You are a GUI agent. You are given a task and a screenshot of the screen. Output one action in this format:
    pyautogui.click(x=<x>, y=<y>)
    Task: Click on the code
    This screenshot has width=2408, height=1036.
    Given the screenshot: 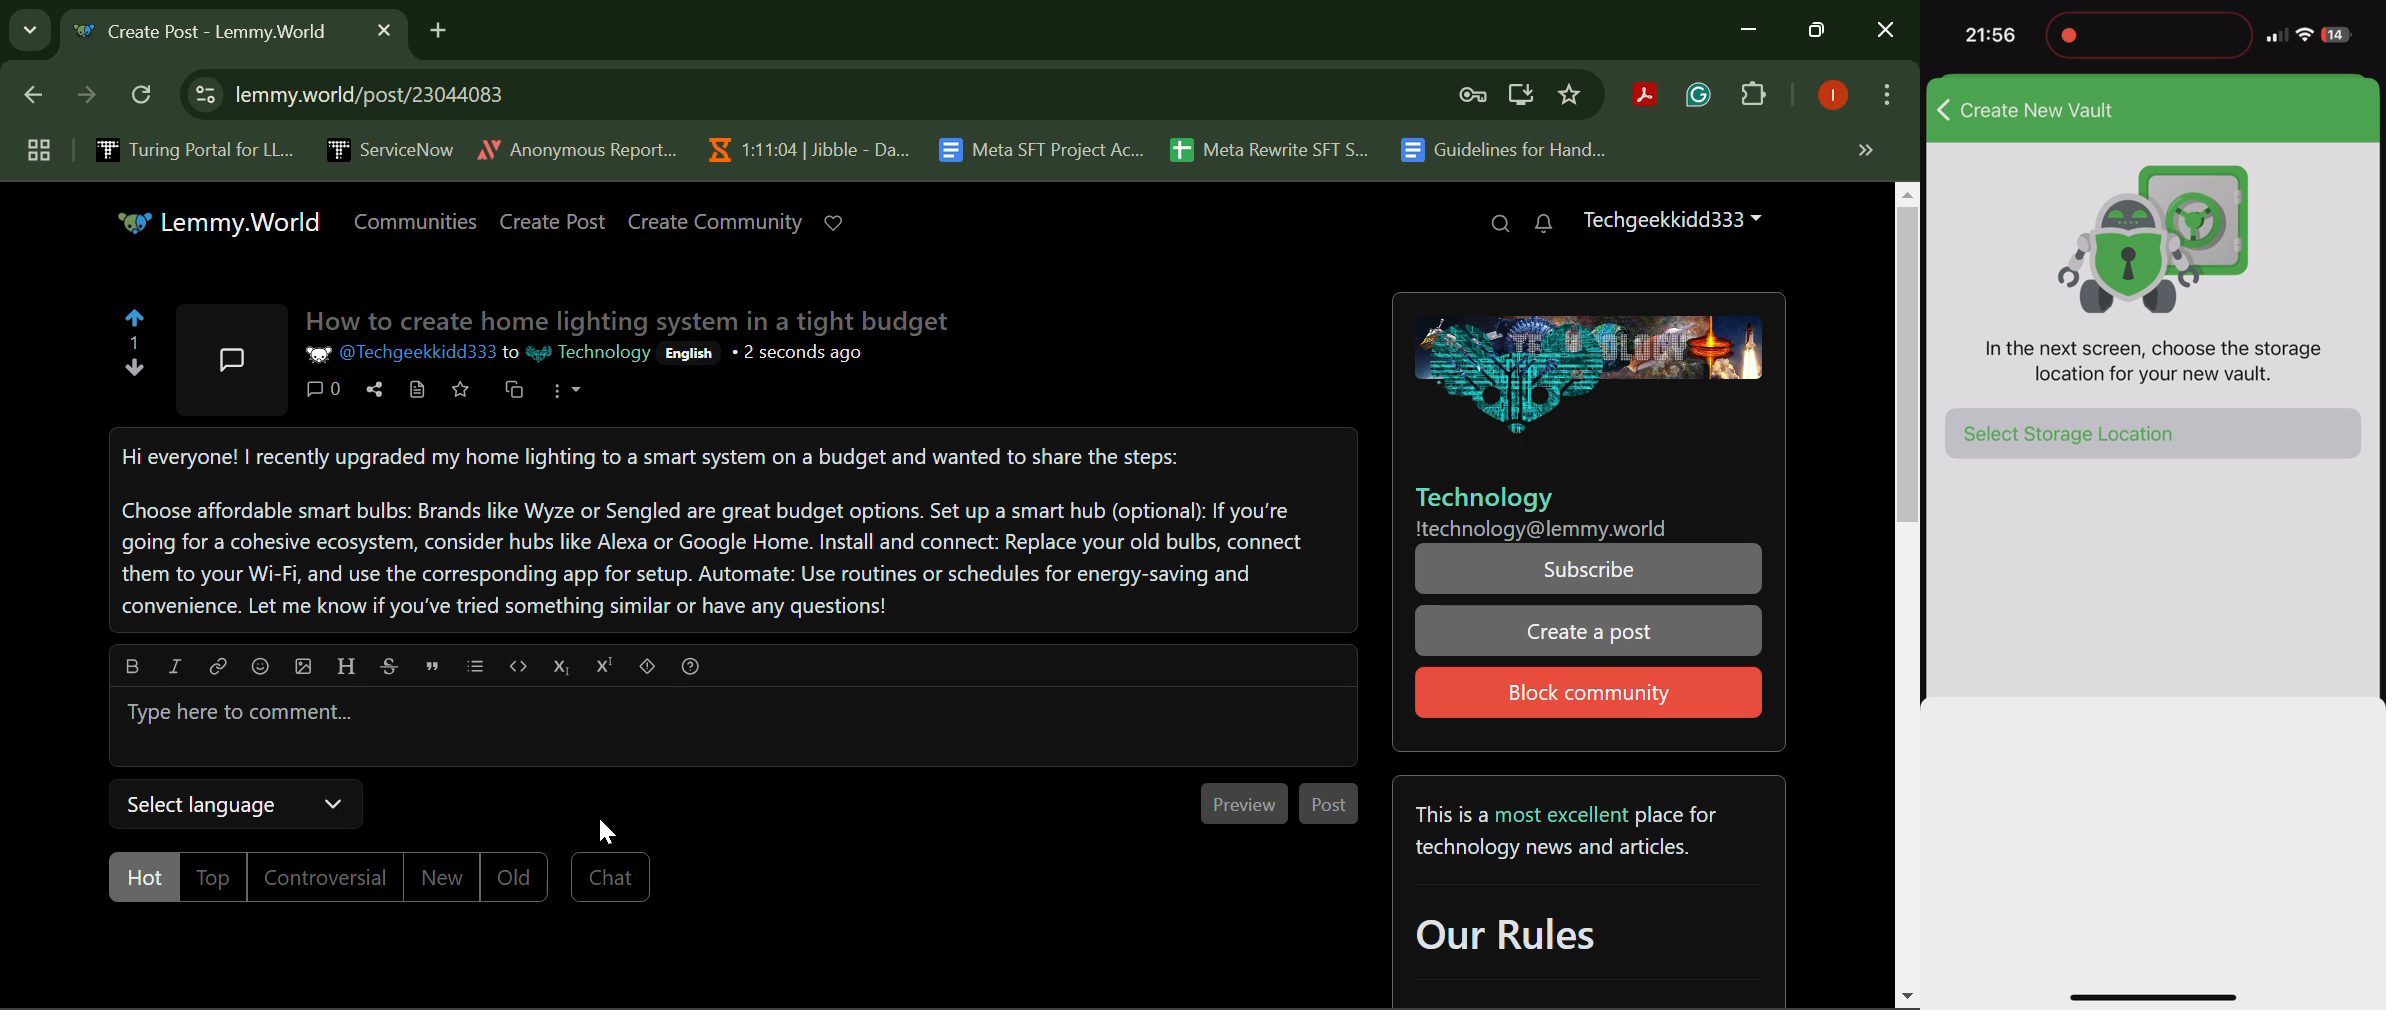 What is the action you would take?
    pyautogui.click(x=516, y=664)
    